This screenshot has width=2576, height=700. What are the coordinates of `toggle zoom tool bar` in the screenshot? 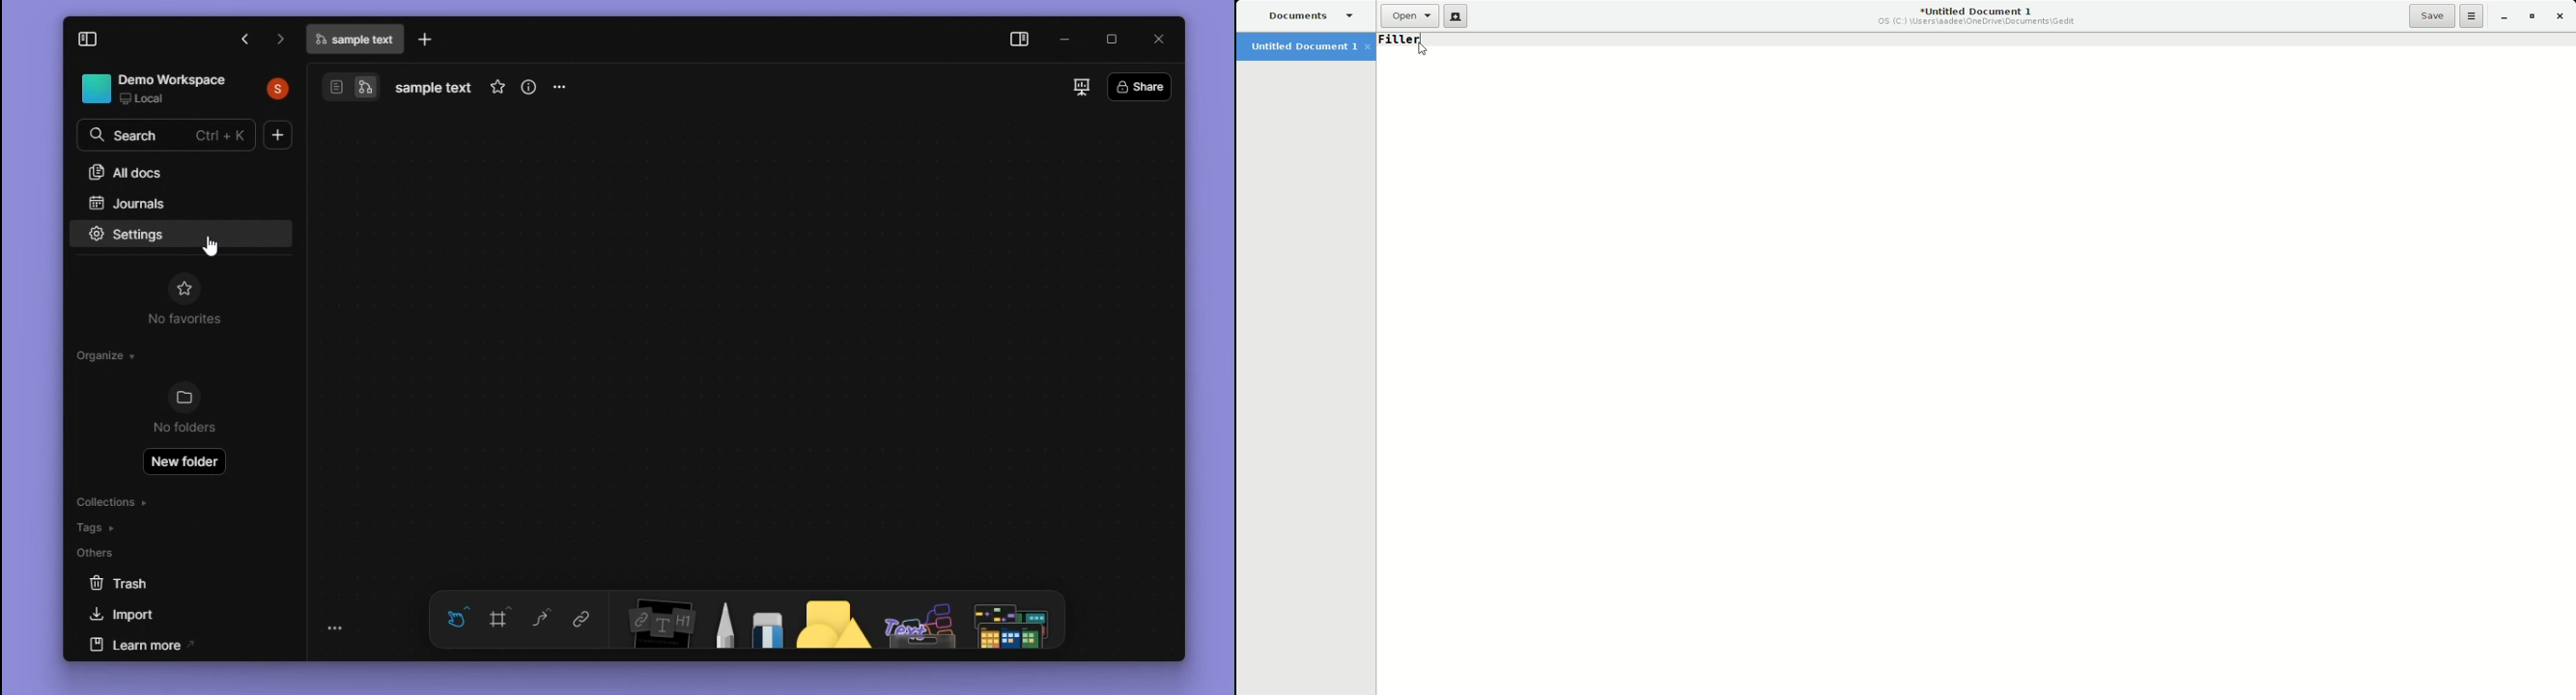 It's located at (337, 627).